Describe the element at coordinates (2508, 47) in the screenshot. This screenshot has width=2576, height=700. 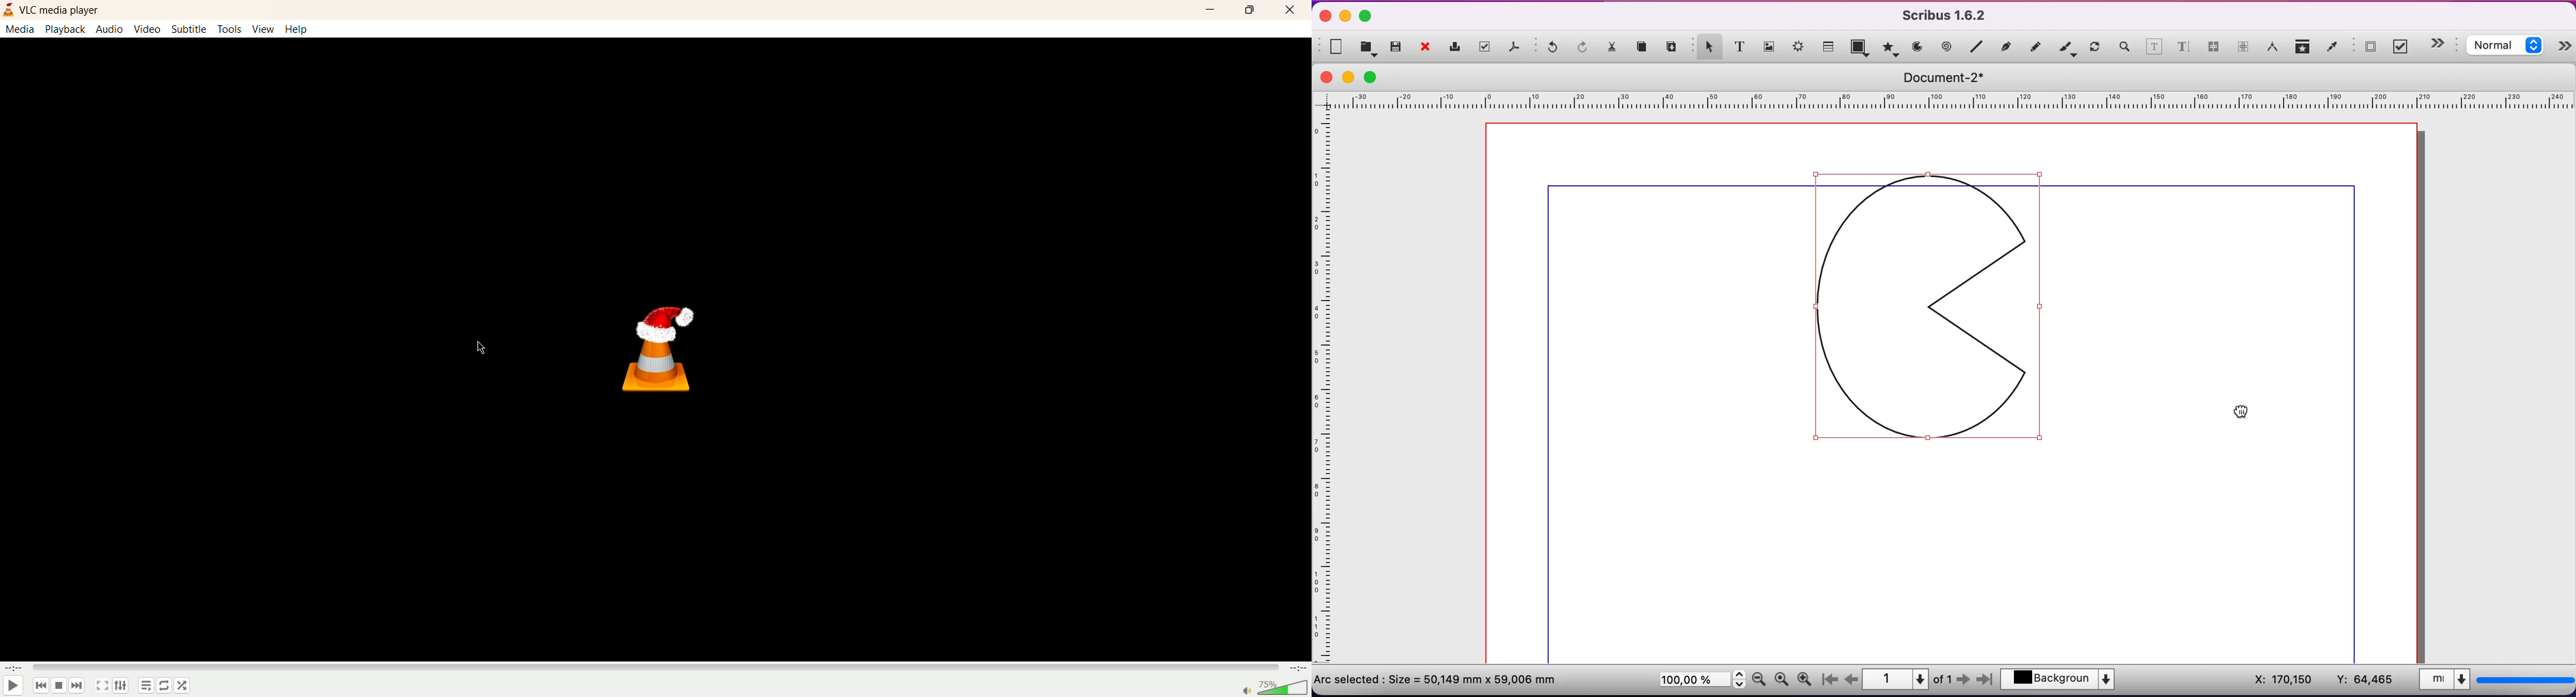
I see `select image preview quality` at that location.